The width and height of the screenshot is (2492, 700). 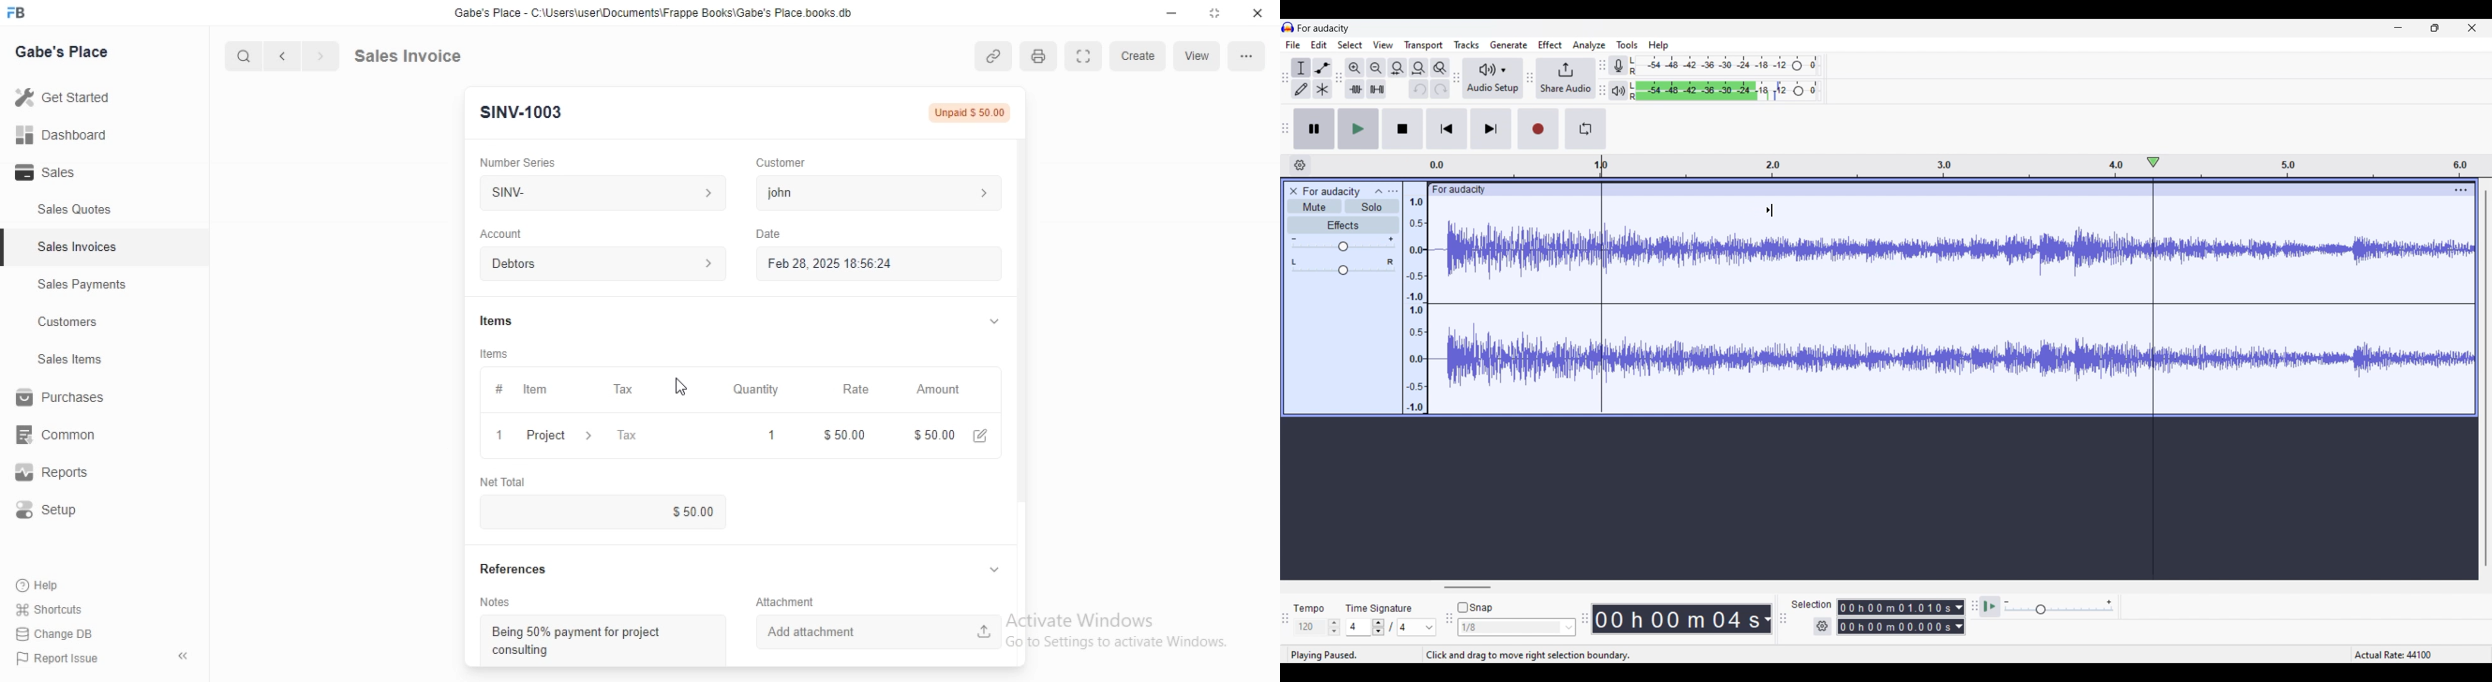 I want to click on ‘Account, so click(x=501, y=233).